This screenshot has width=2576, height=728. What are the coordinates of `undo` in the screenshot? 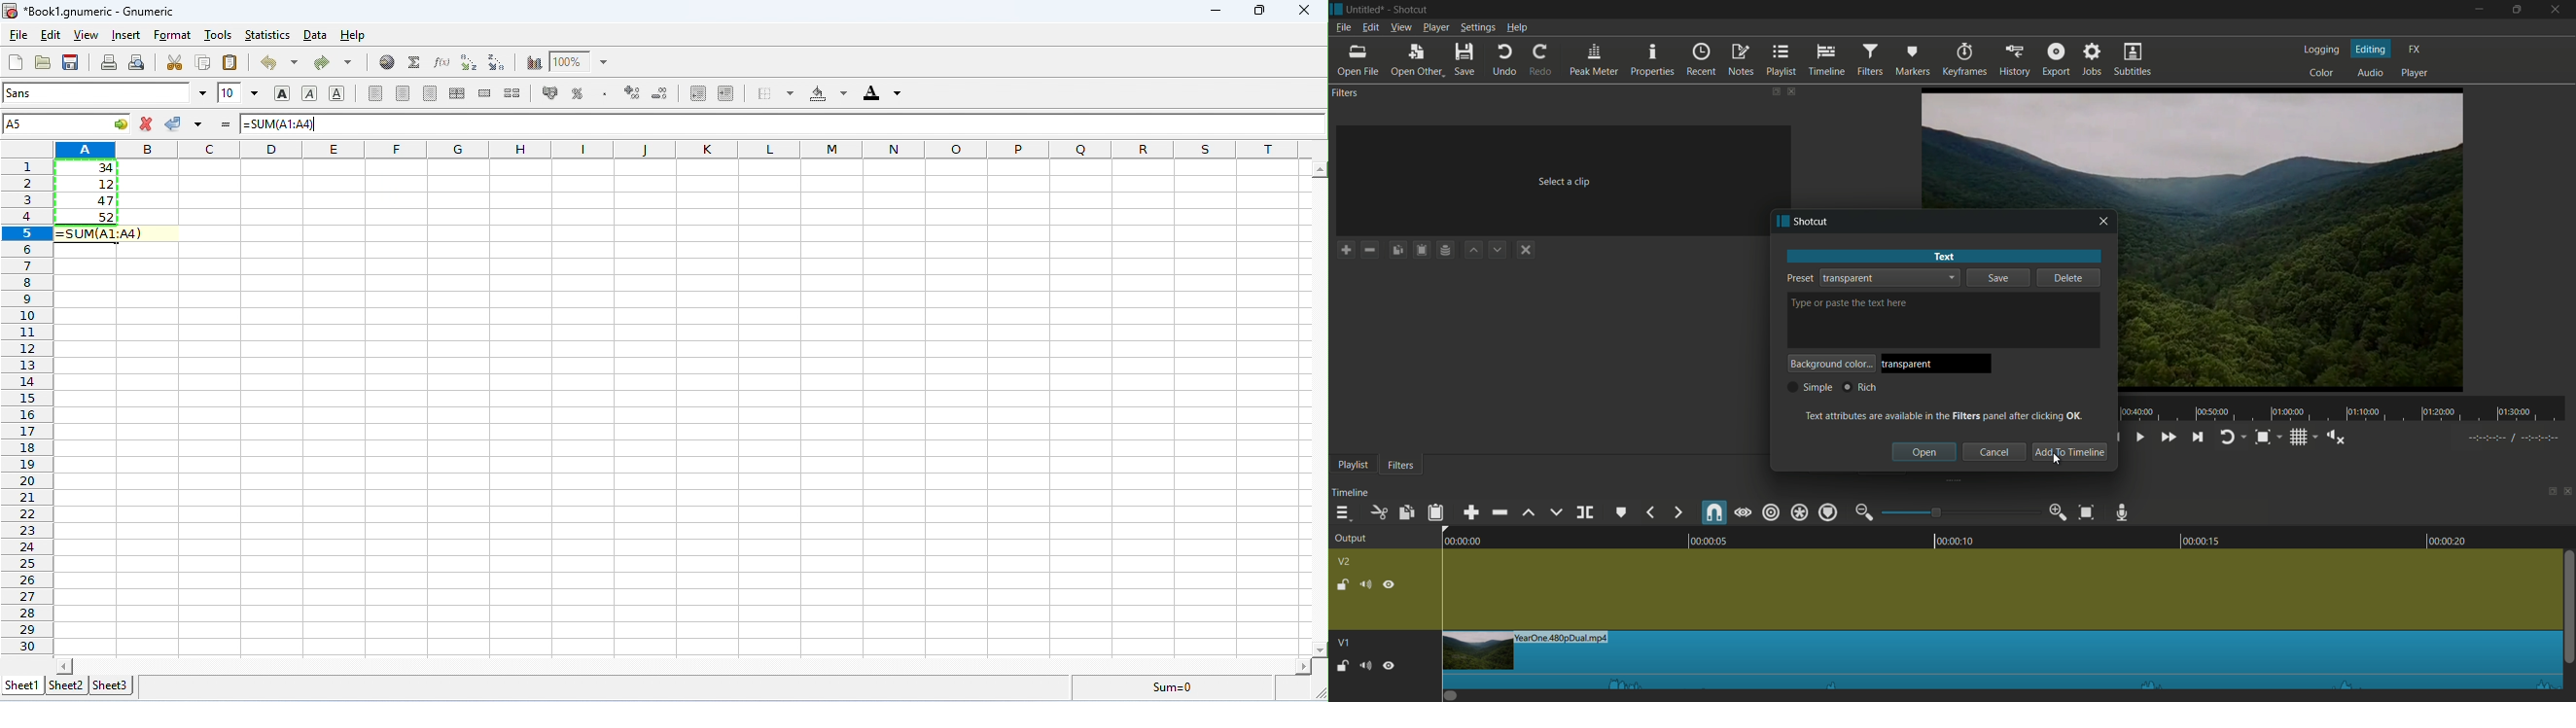 It's located at (1505, 60).